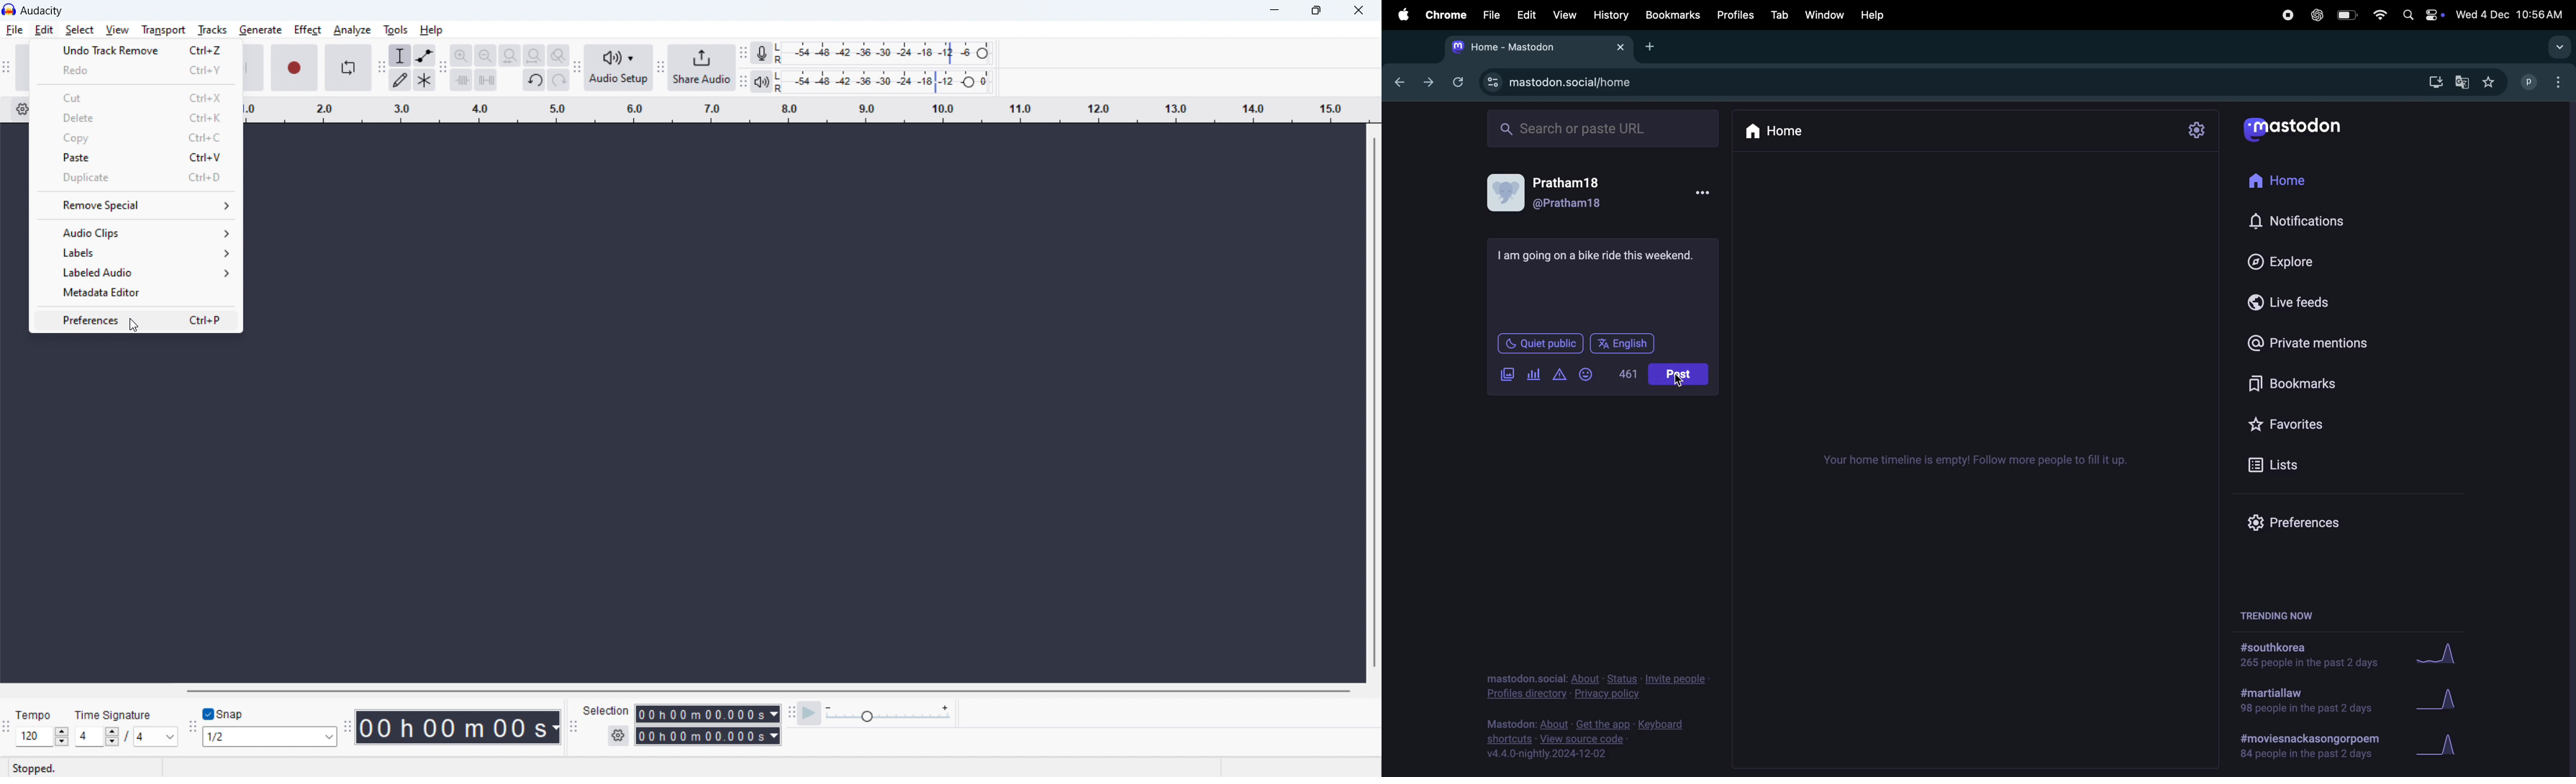 This screenshot has width=2576, height=784. What do you see at coordinates (1539, 343) in the screenshot?
I see `Quiet public` at bounding box center [1539, 343].